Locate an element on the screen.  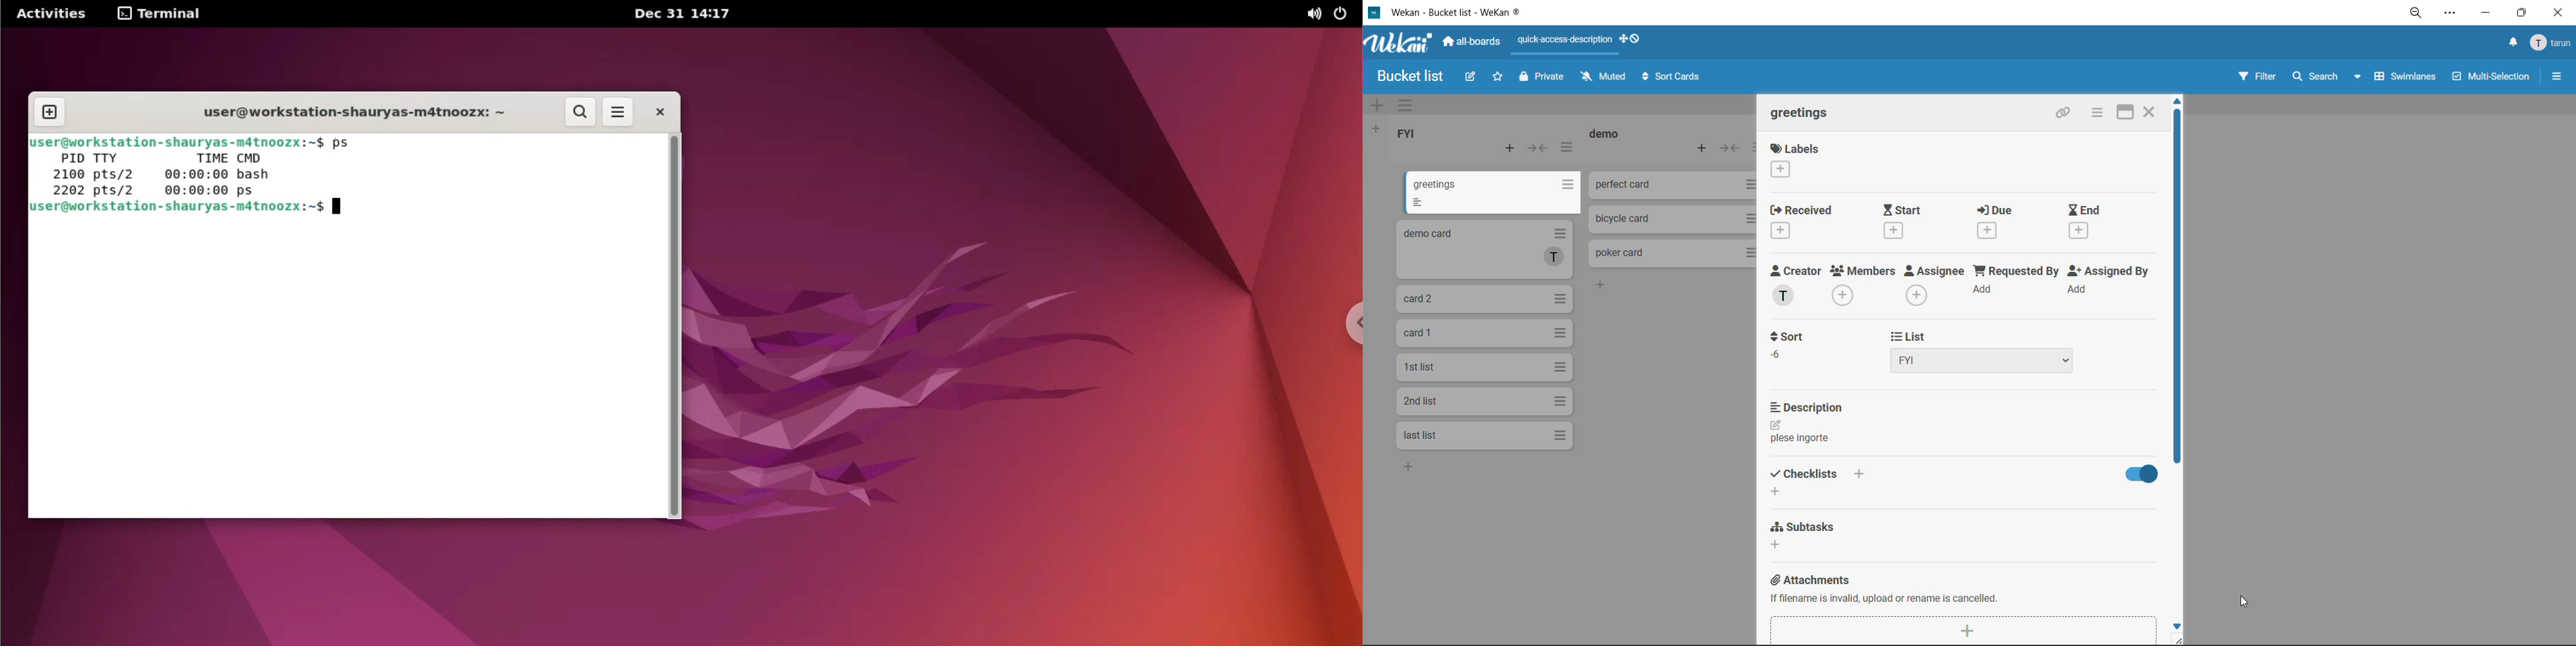
minimize is located at coordinates (2485, 11).